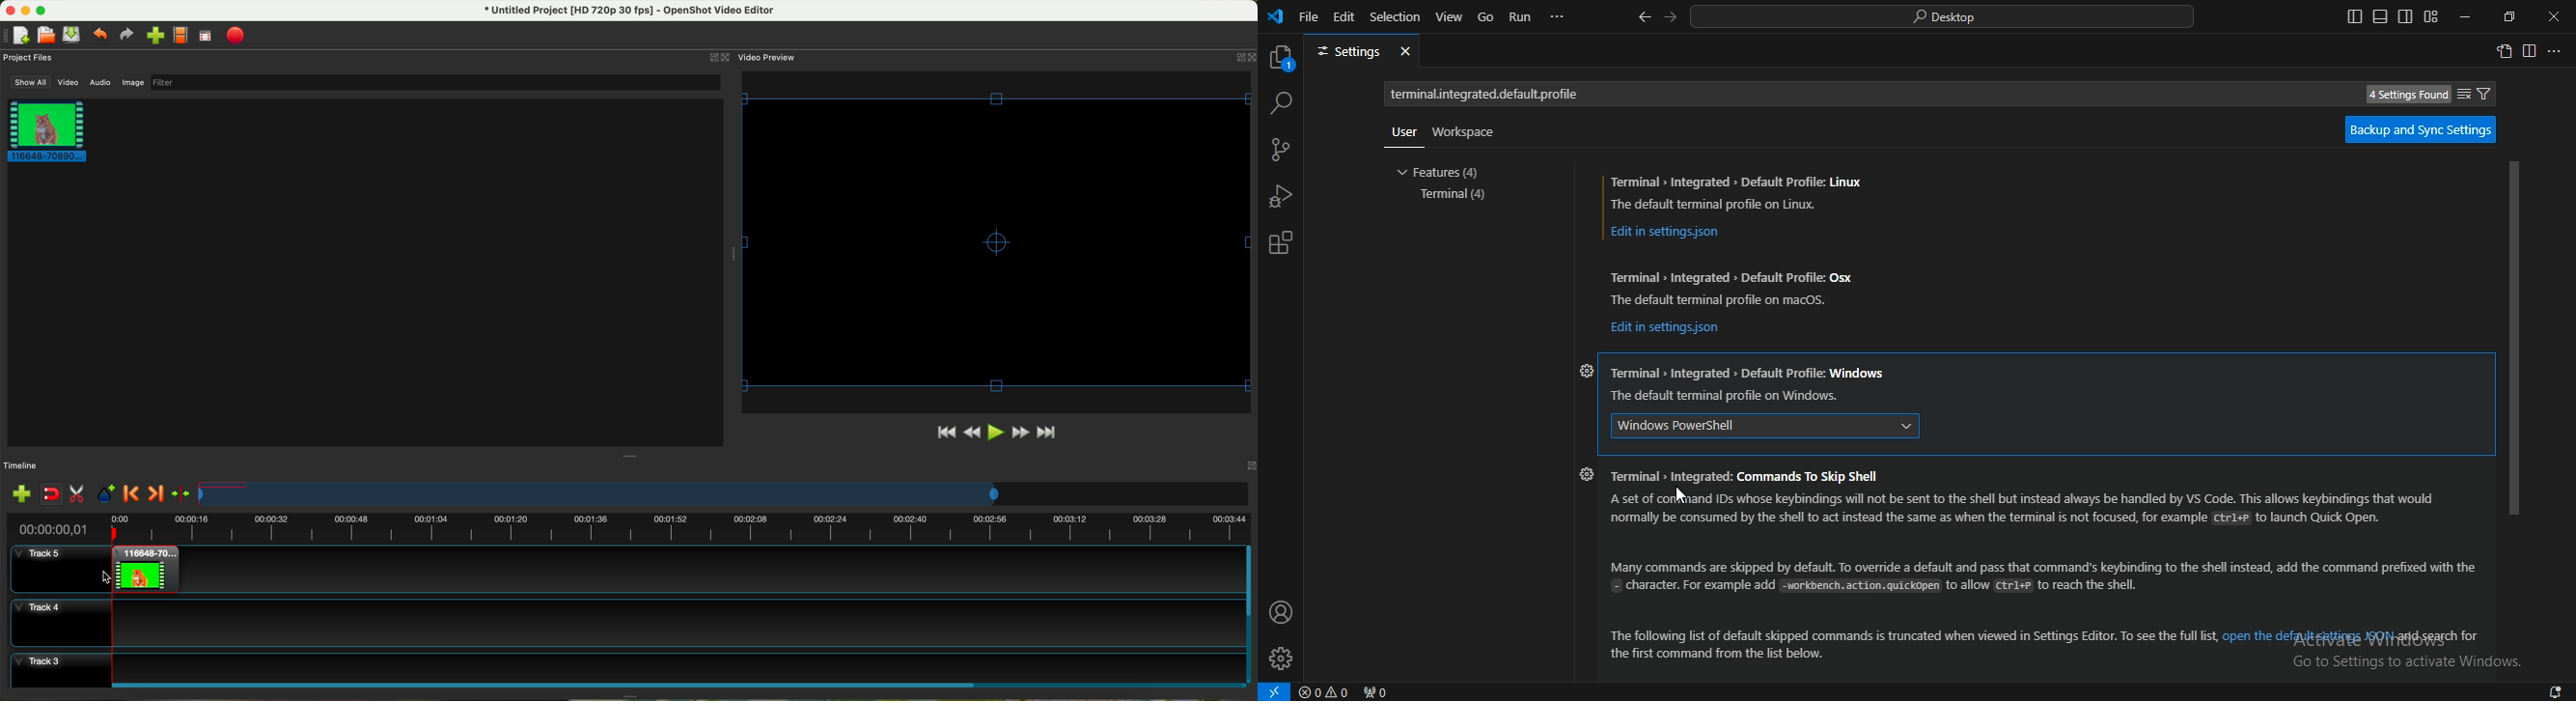 The image size is (2576, 728). I want to click on backup and sync settings, so click(2425, 127).